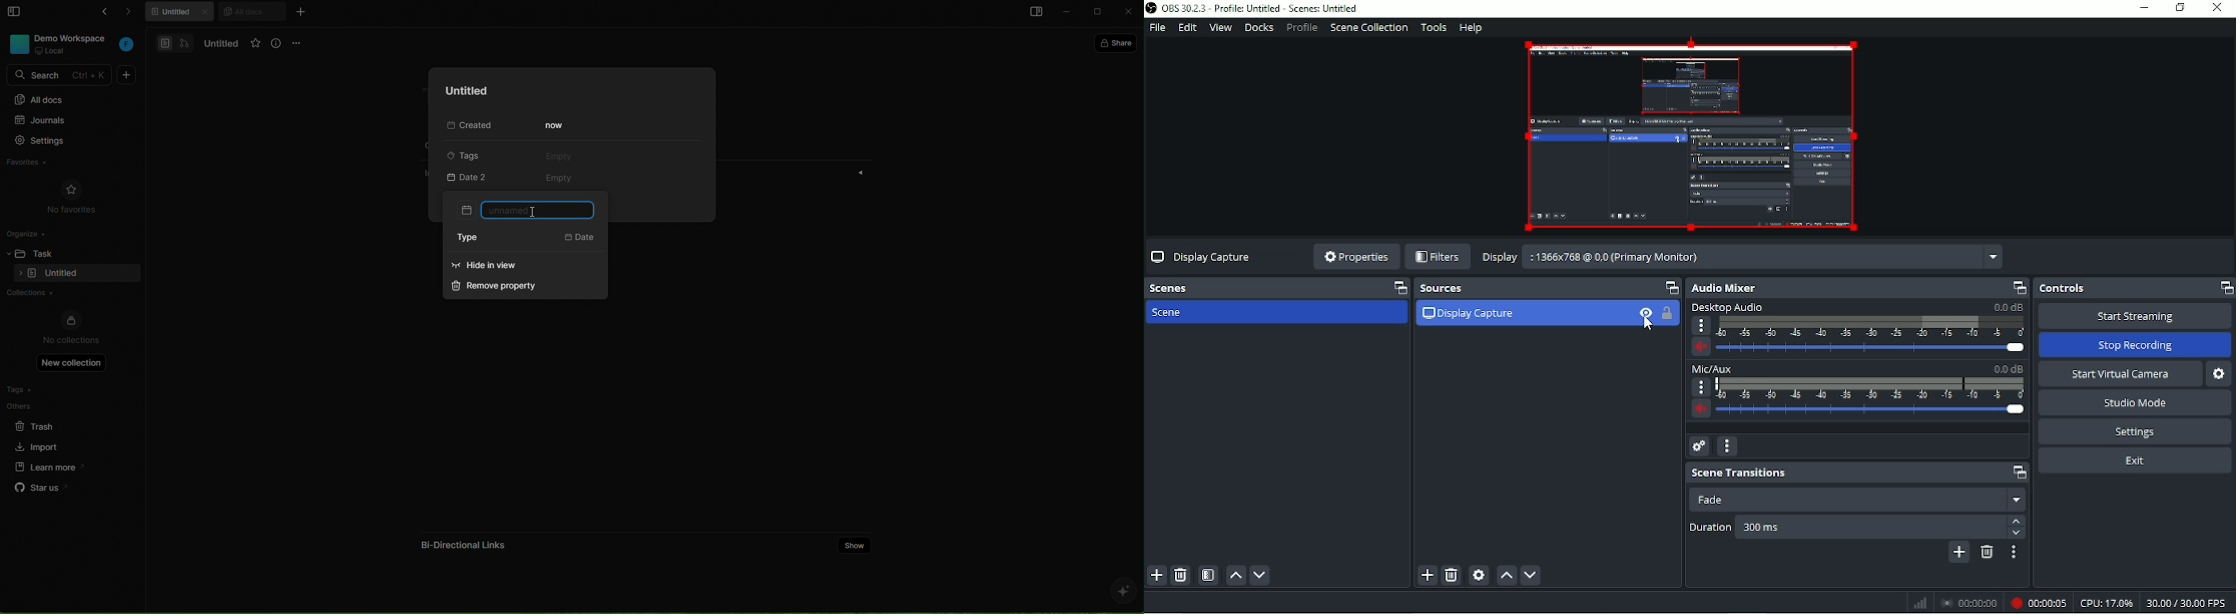  What do you see at coordinates (1186, 313) in the screenshot?
I see `Scene` at bounding box center [1186, 313].